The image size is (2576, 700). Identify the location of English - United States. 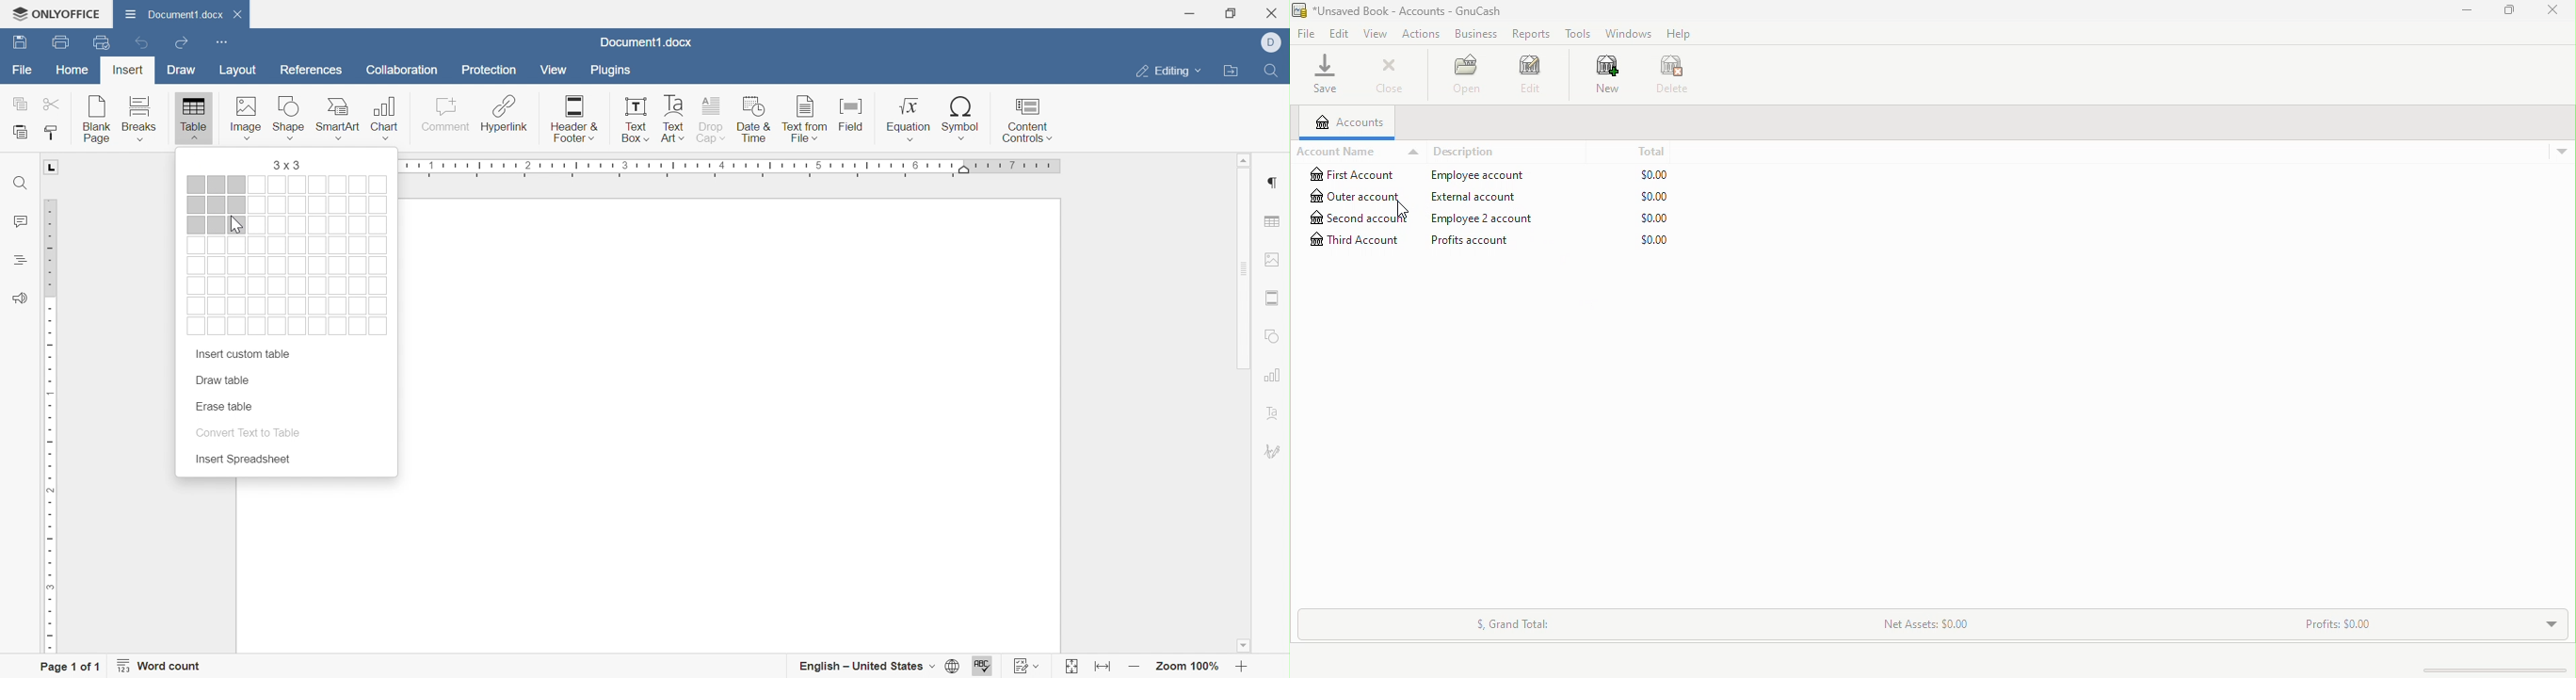
(866, 665).